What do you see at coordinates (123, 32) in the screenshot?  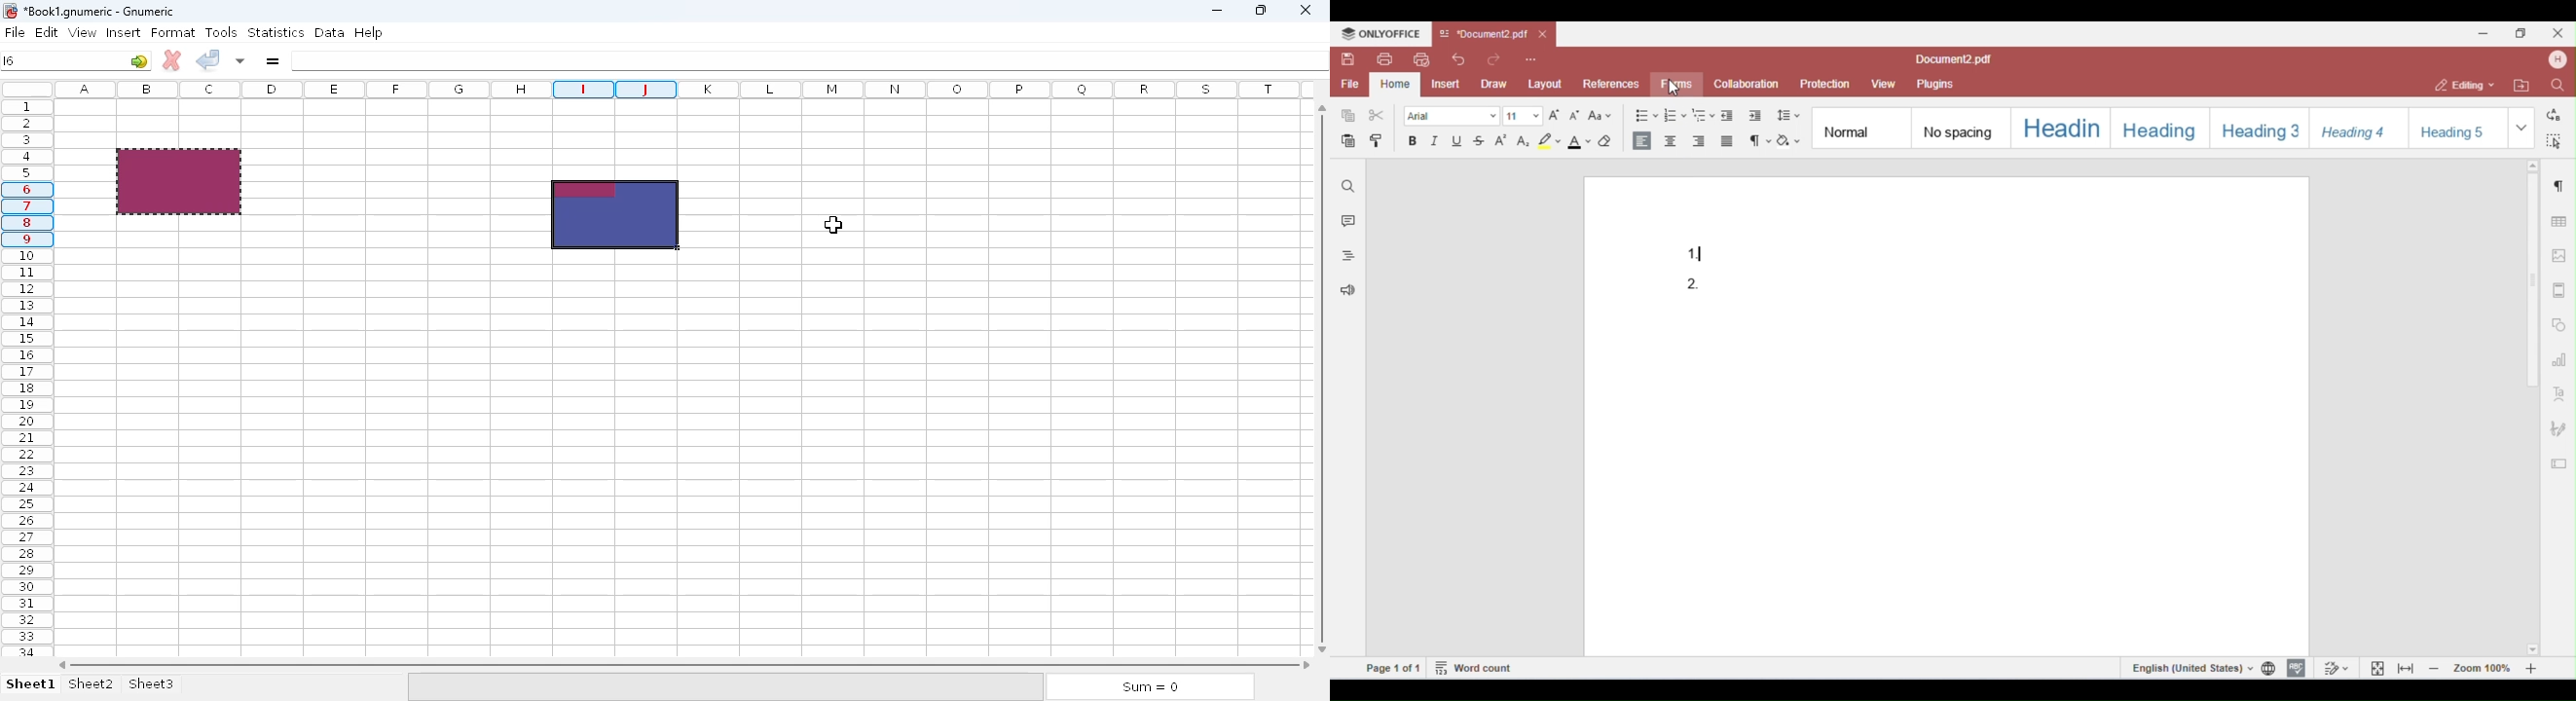 I see `insert` at bounding box center [123, 32].